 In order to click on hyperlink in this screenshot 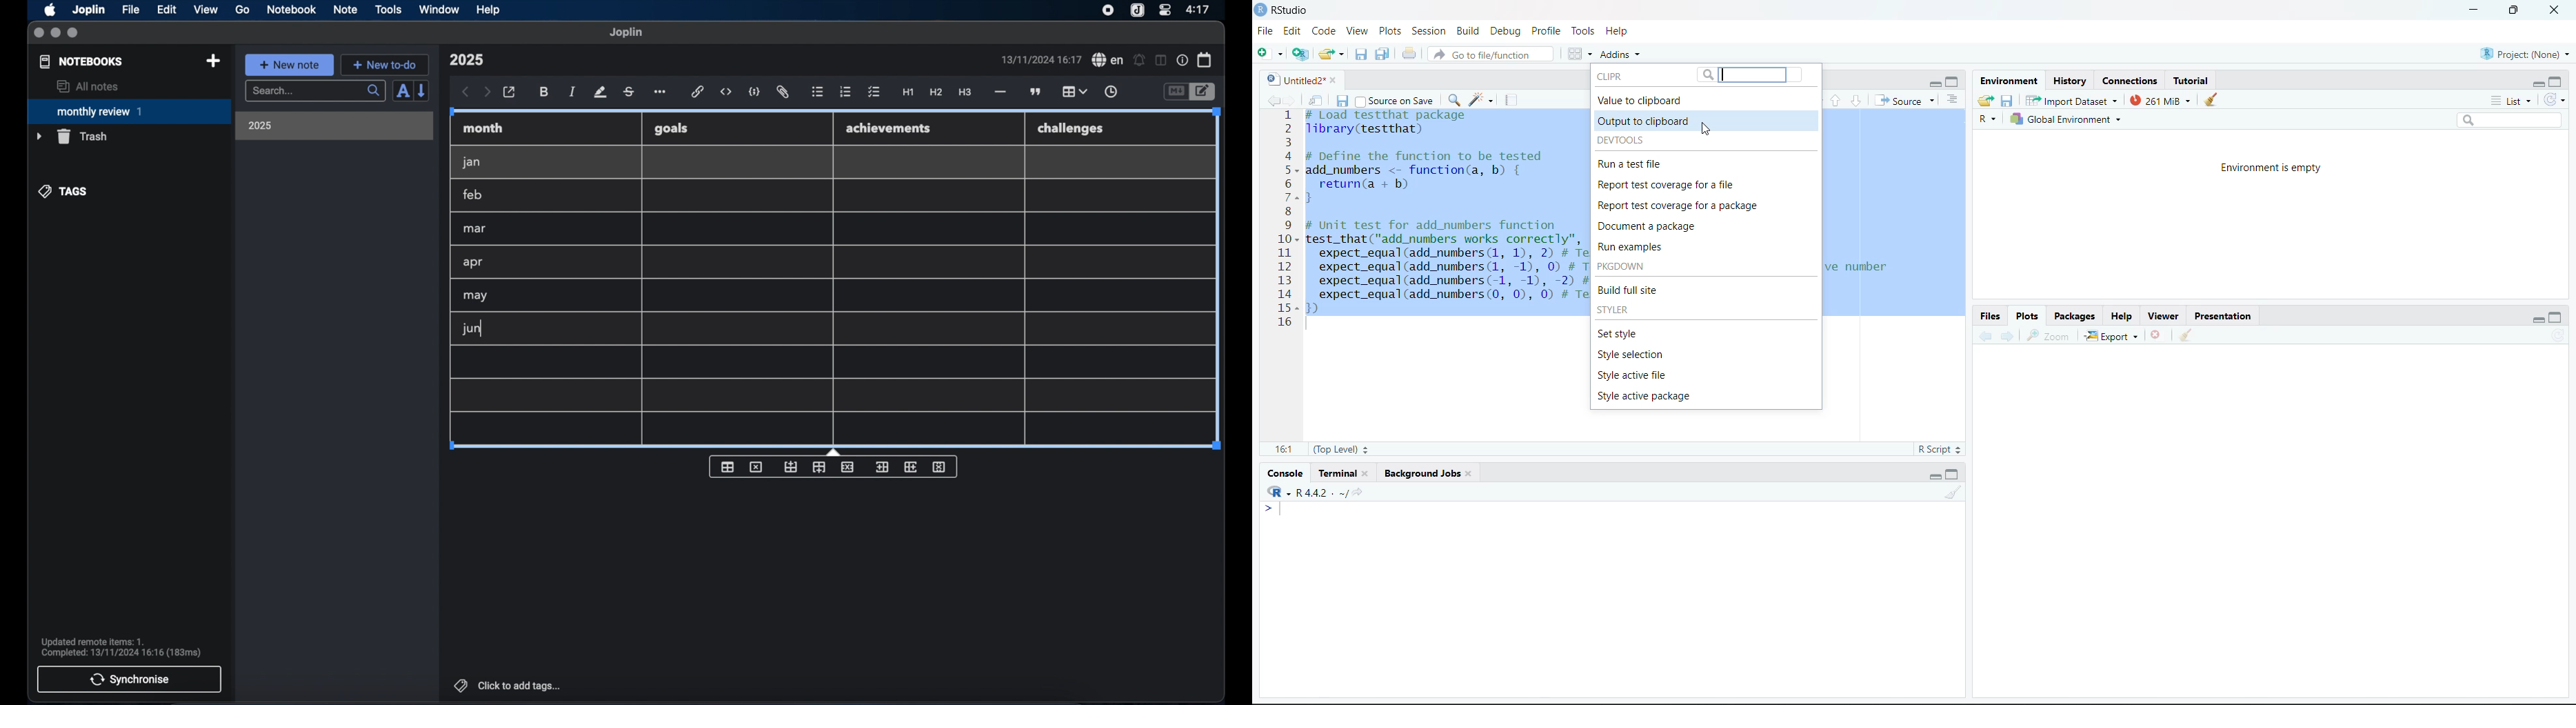, I will do `click(698, 91)`.